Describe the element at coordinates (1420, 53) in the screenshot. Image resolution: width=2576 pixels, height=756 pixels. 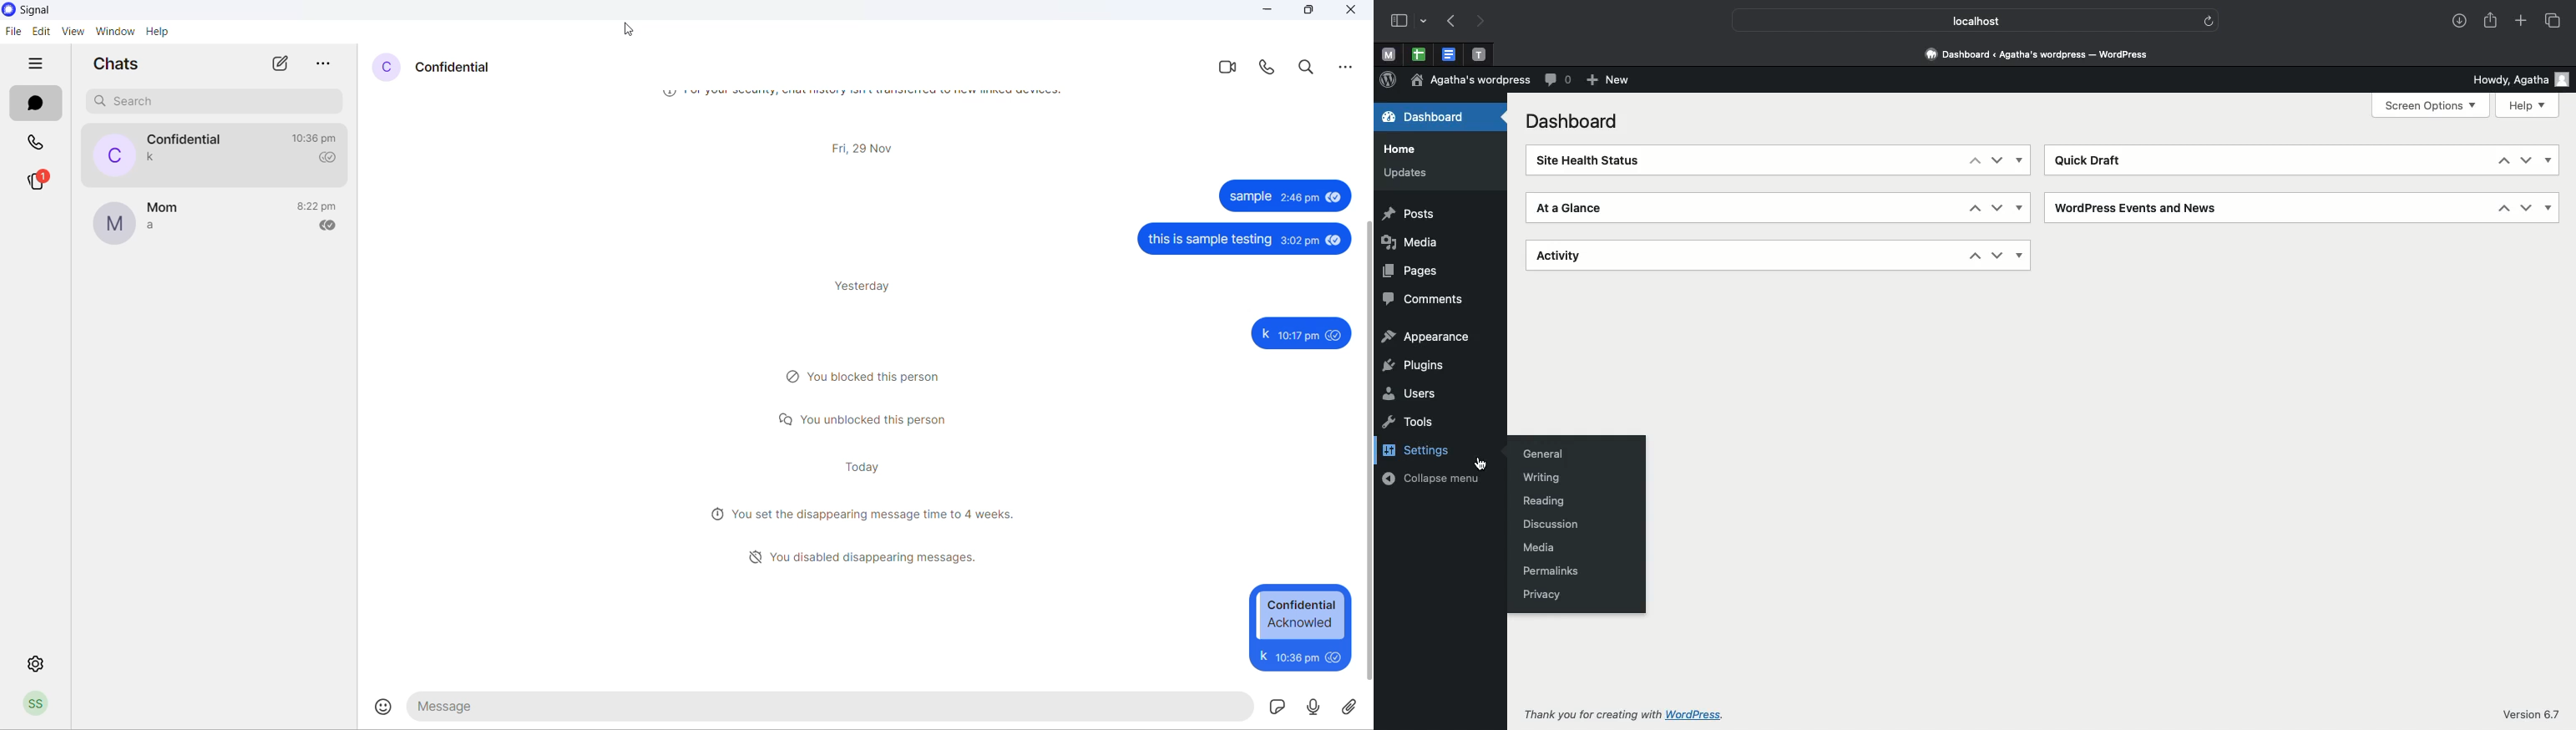
I see `Pinned tabs` at that location.